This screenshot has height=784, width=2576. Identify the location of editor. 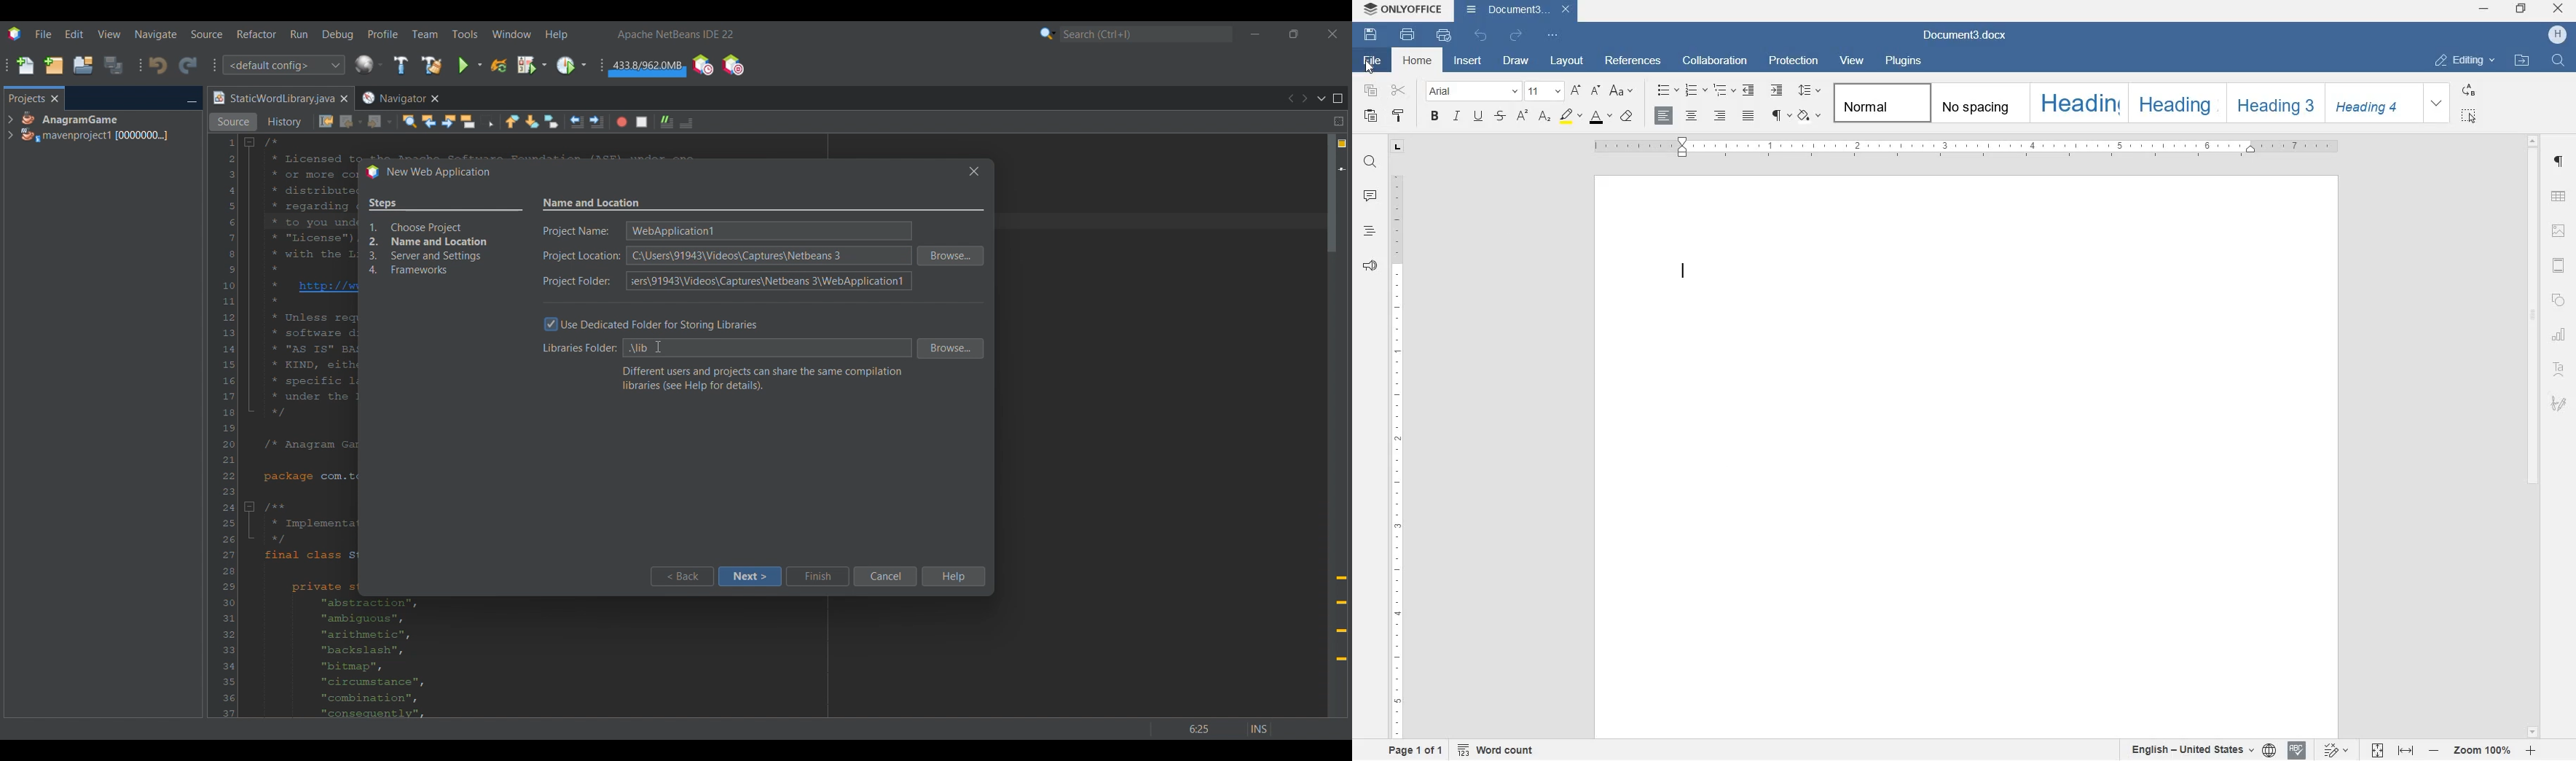
(1681, 273).